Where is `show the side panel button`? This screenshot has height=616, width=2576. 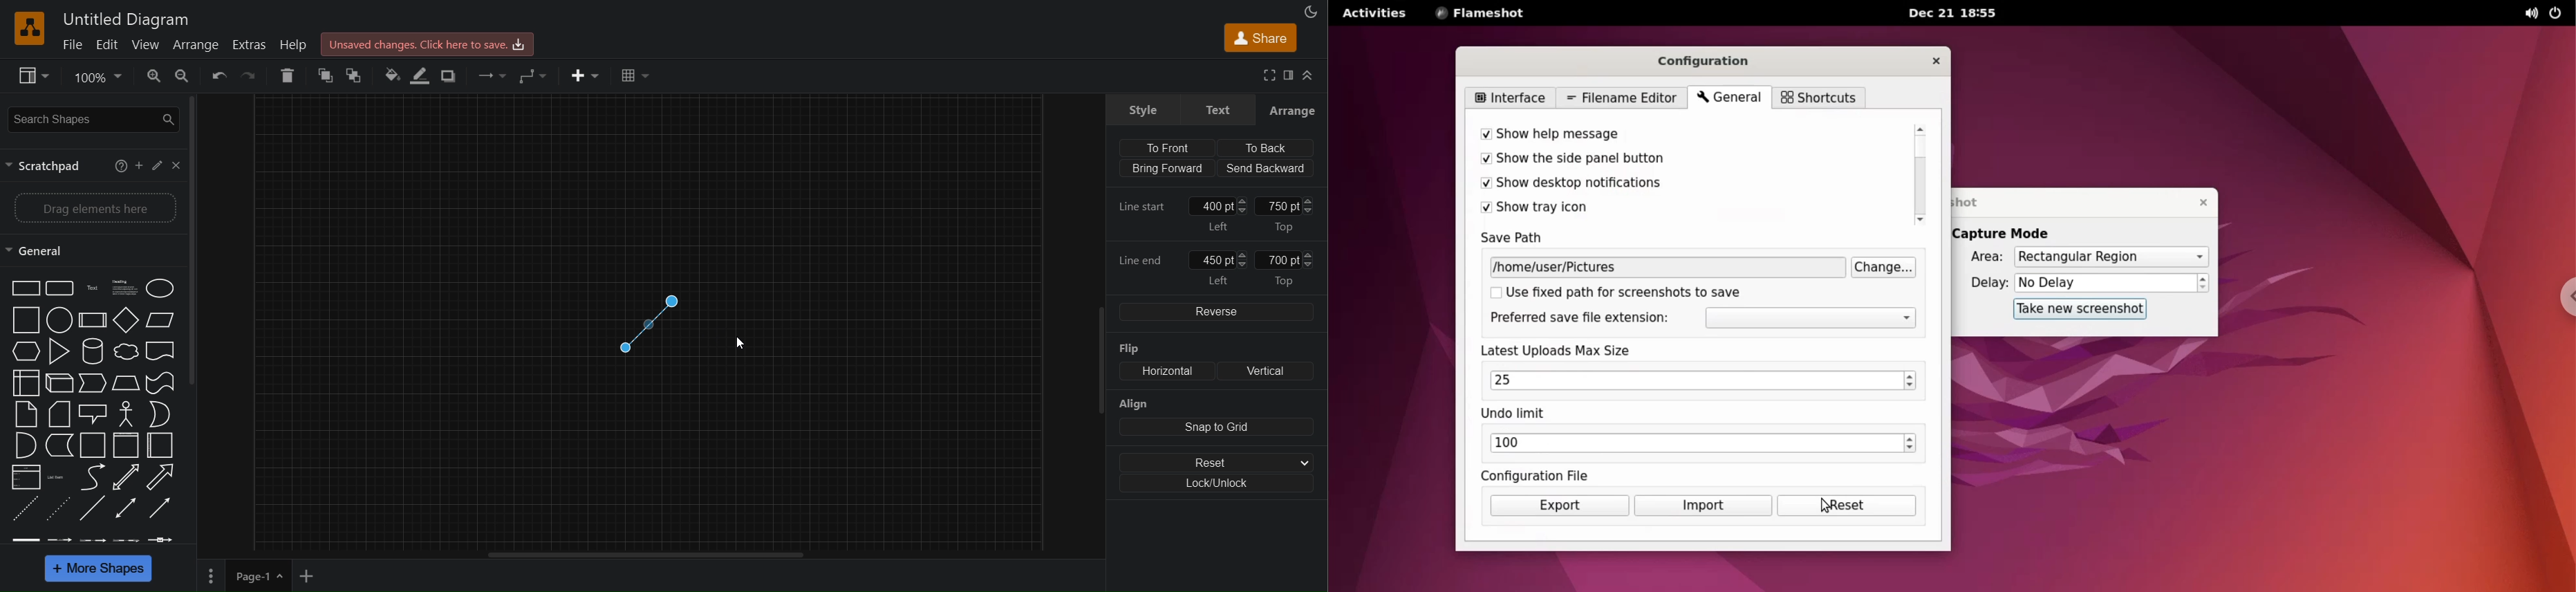
show the side panel button is located at coordinates (1649, 160).